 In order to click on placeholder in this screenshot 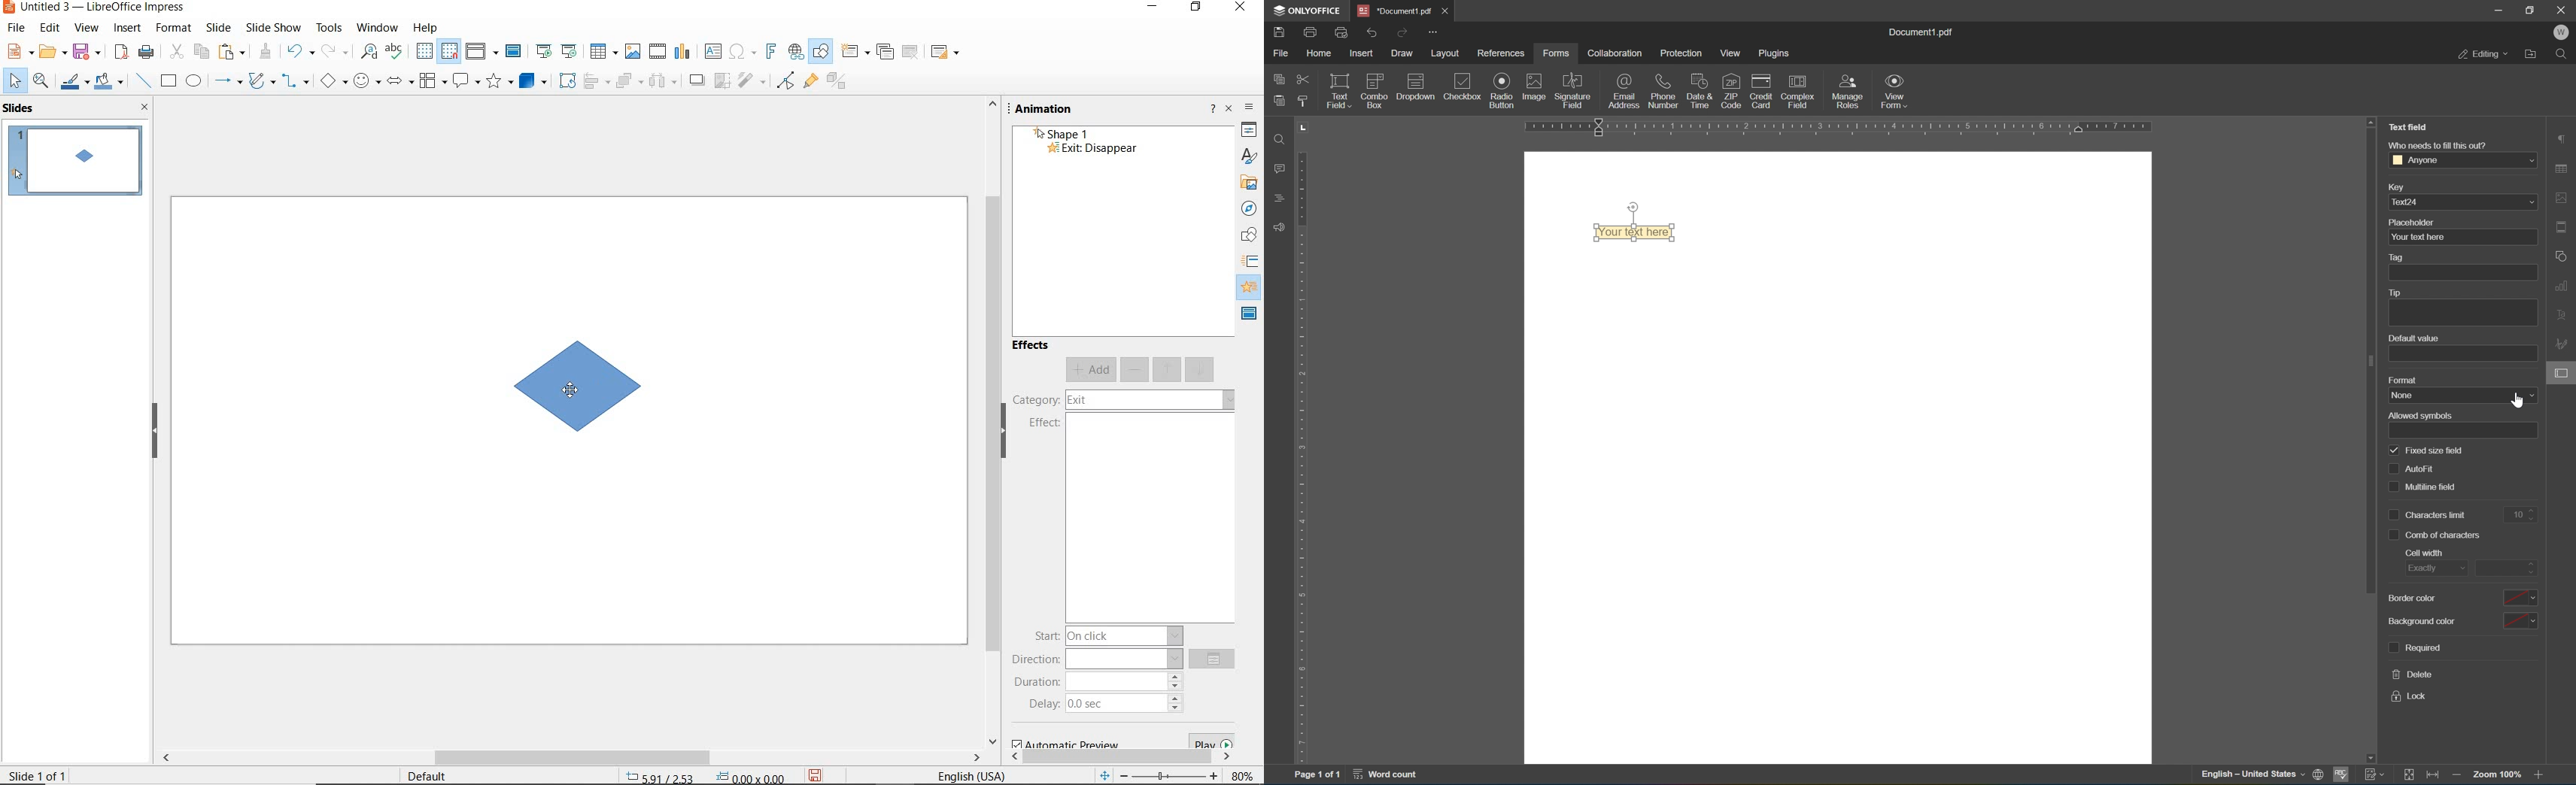, I will do `click(2412, 222)`.